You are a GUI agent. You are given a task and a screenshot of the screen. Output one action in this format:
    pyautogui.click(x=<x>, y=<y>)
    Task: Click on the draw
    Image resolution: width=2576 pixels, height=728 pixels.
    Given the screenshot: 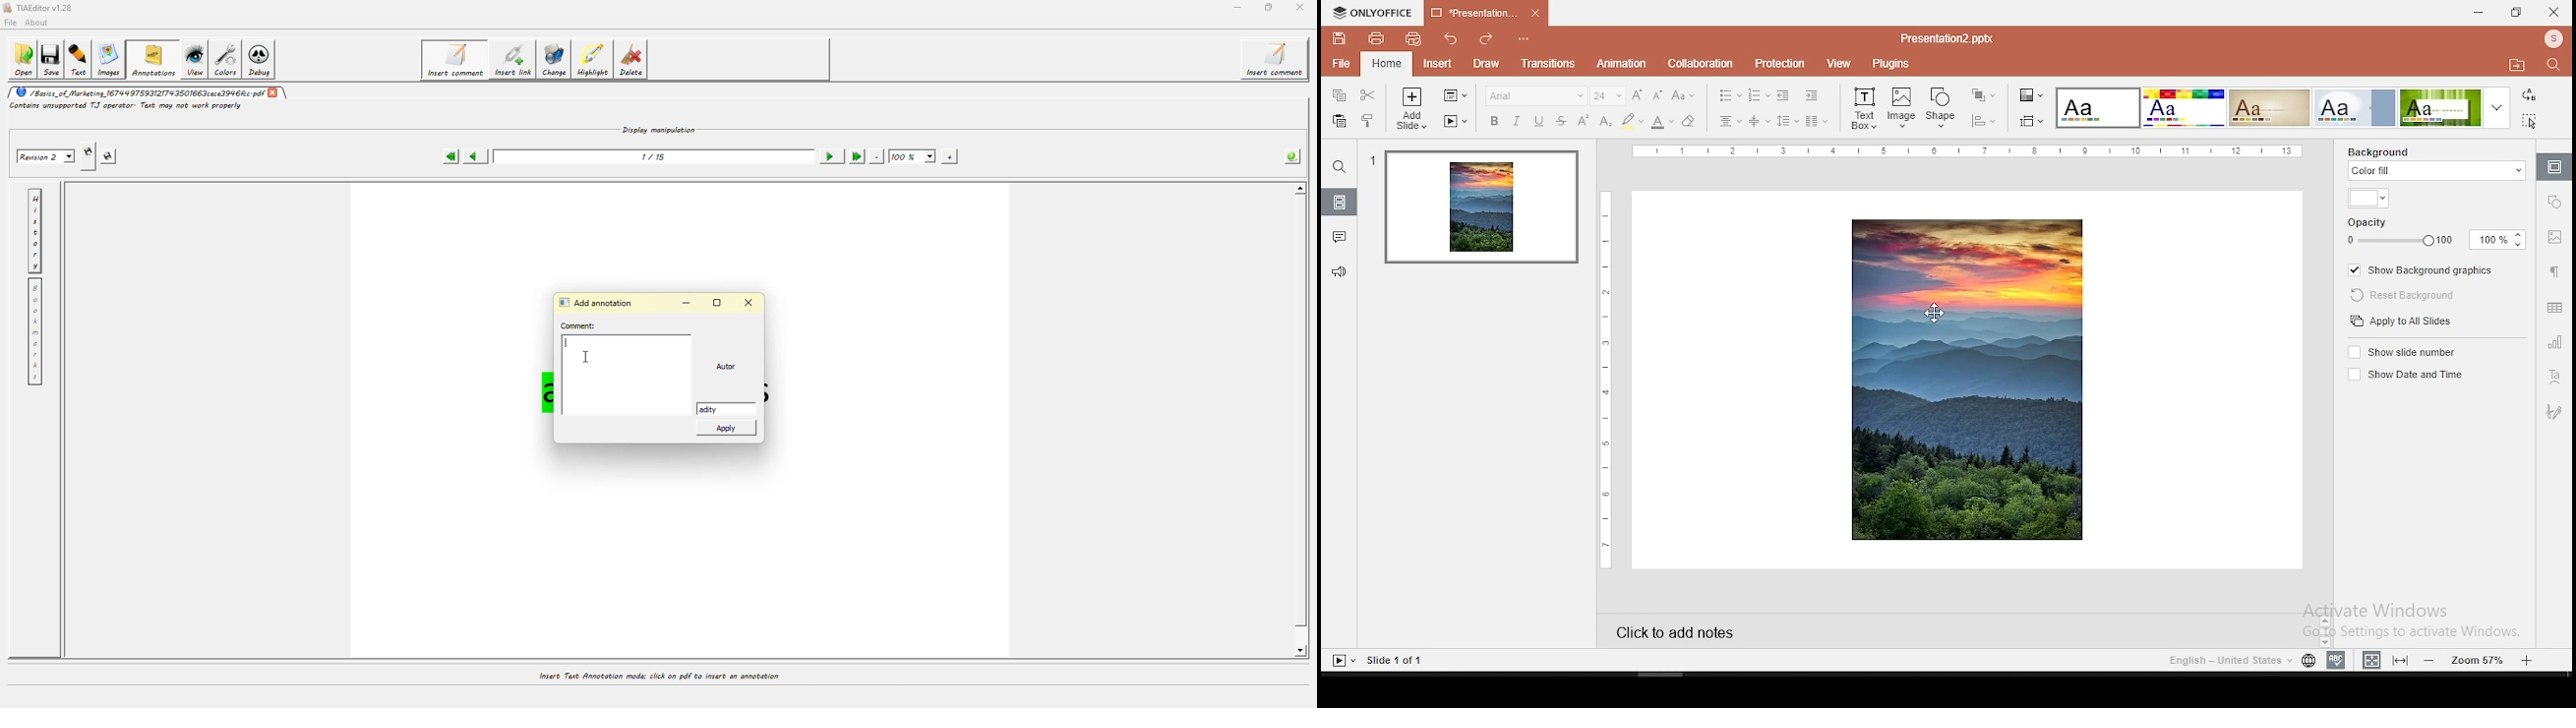 What is the action you would take?
    pyautogui.click(x=1486, y=64)
    